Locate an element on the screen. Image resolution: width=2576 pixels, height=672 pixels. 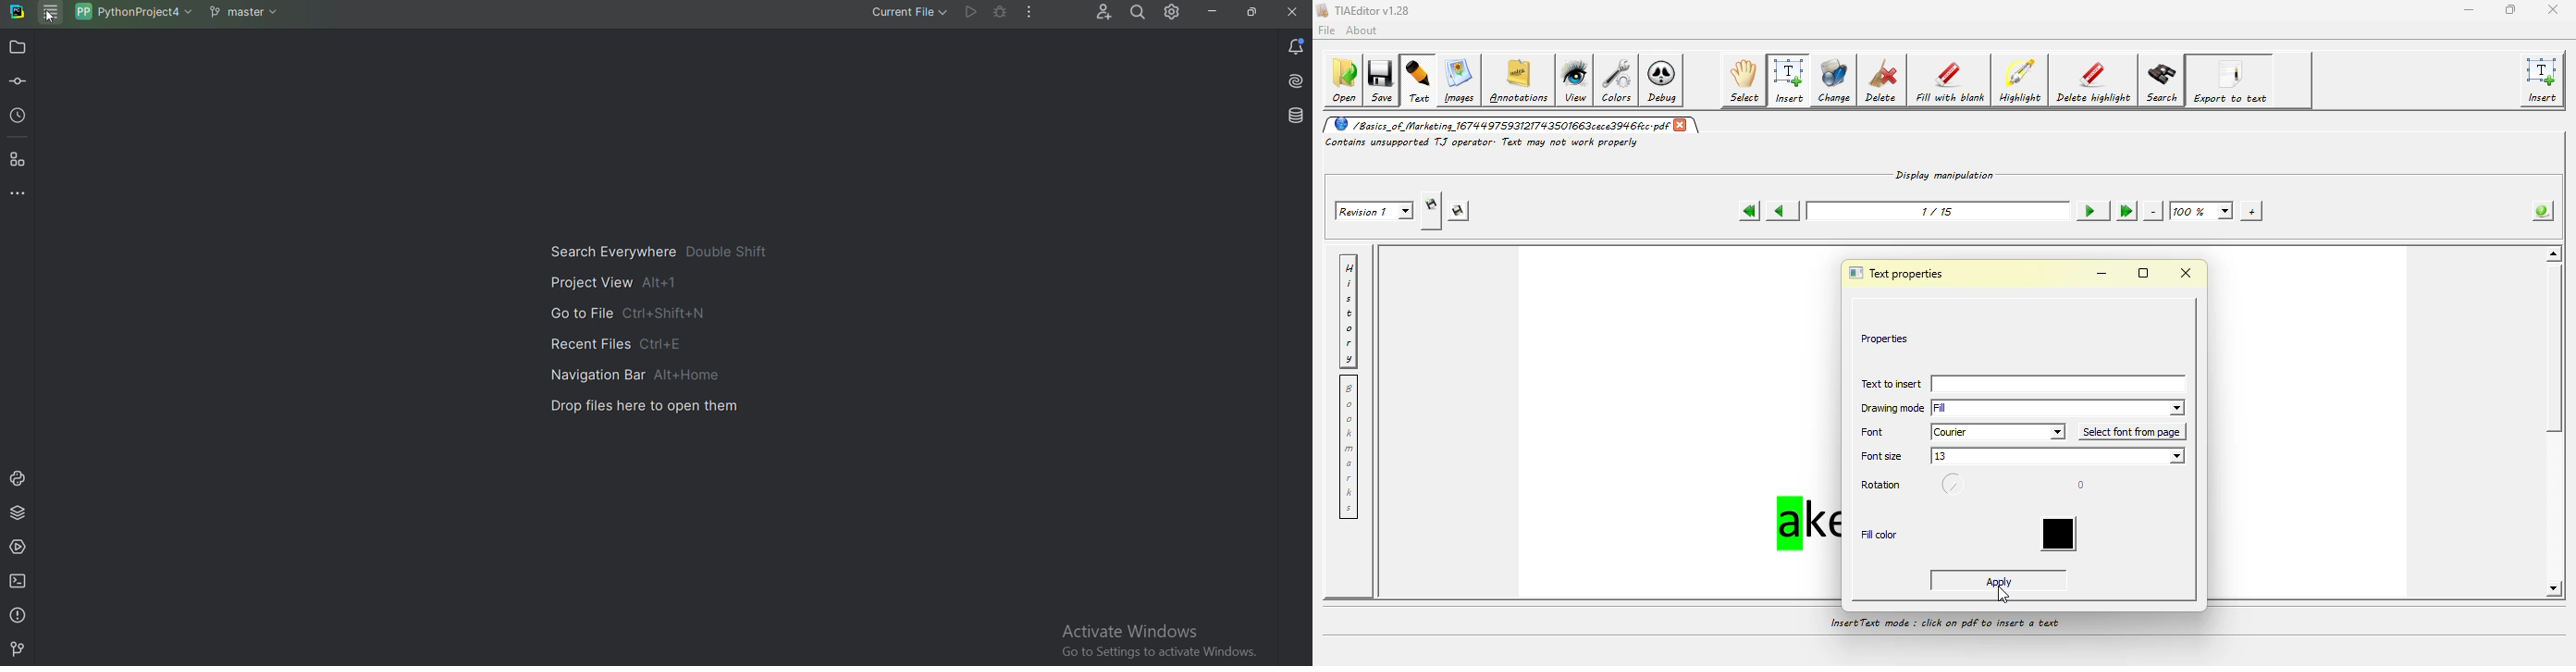
Python package is located at coordinates (19, 512).